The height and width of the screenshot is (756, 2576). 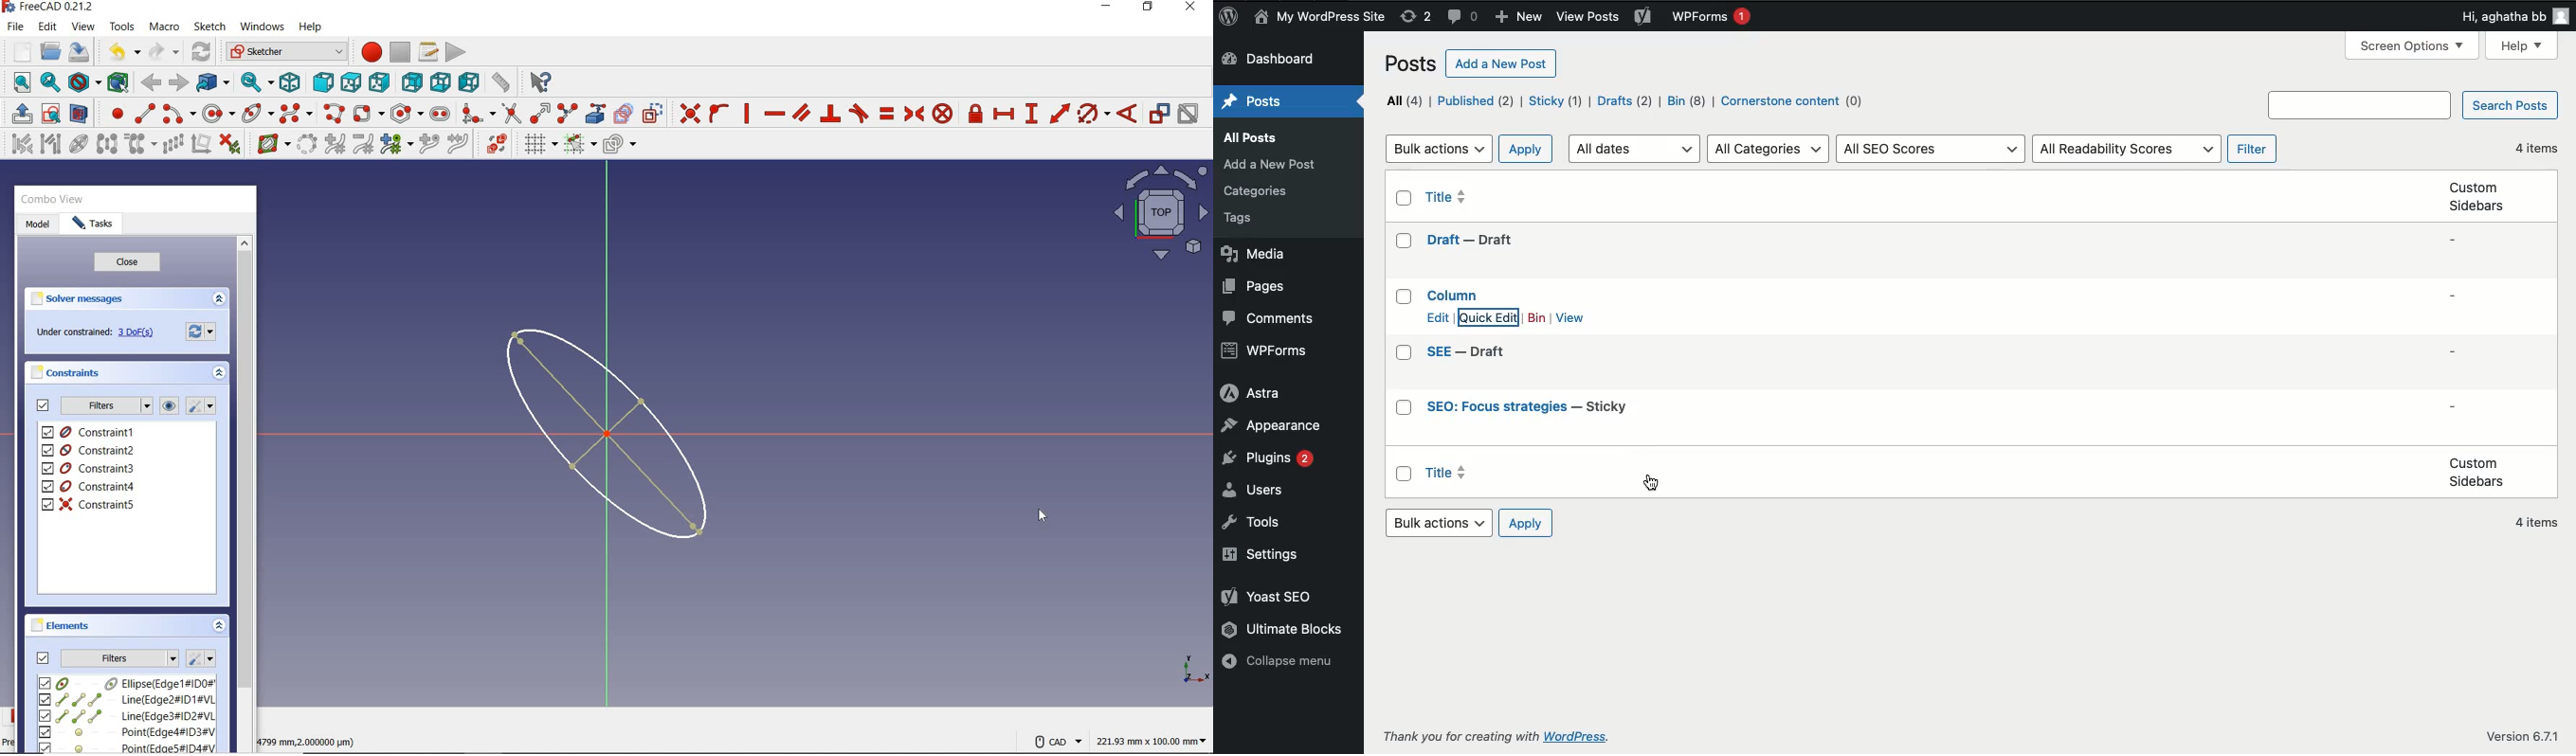 I want to click on undo, so click(x=121, y=52).